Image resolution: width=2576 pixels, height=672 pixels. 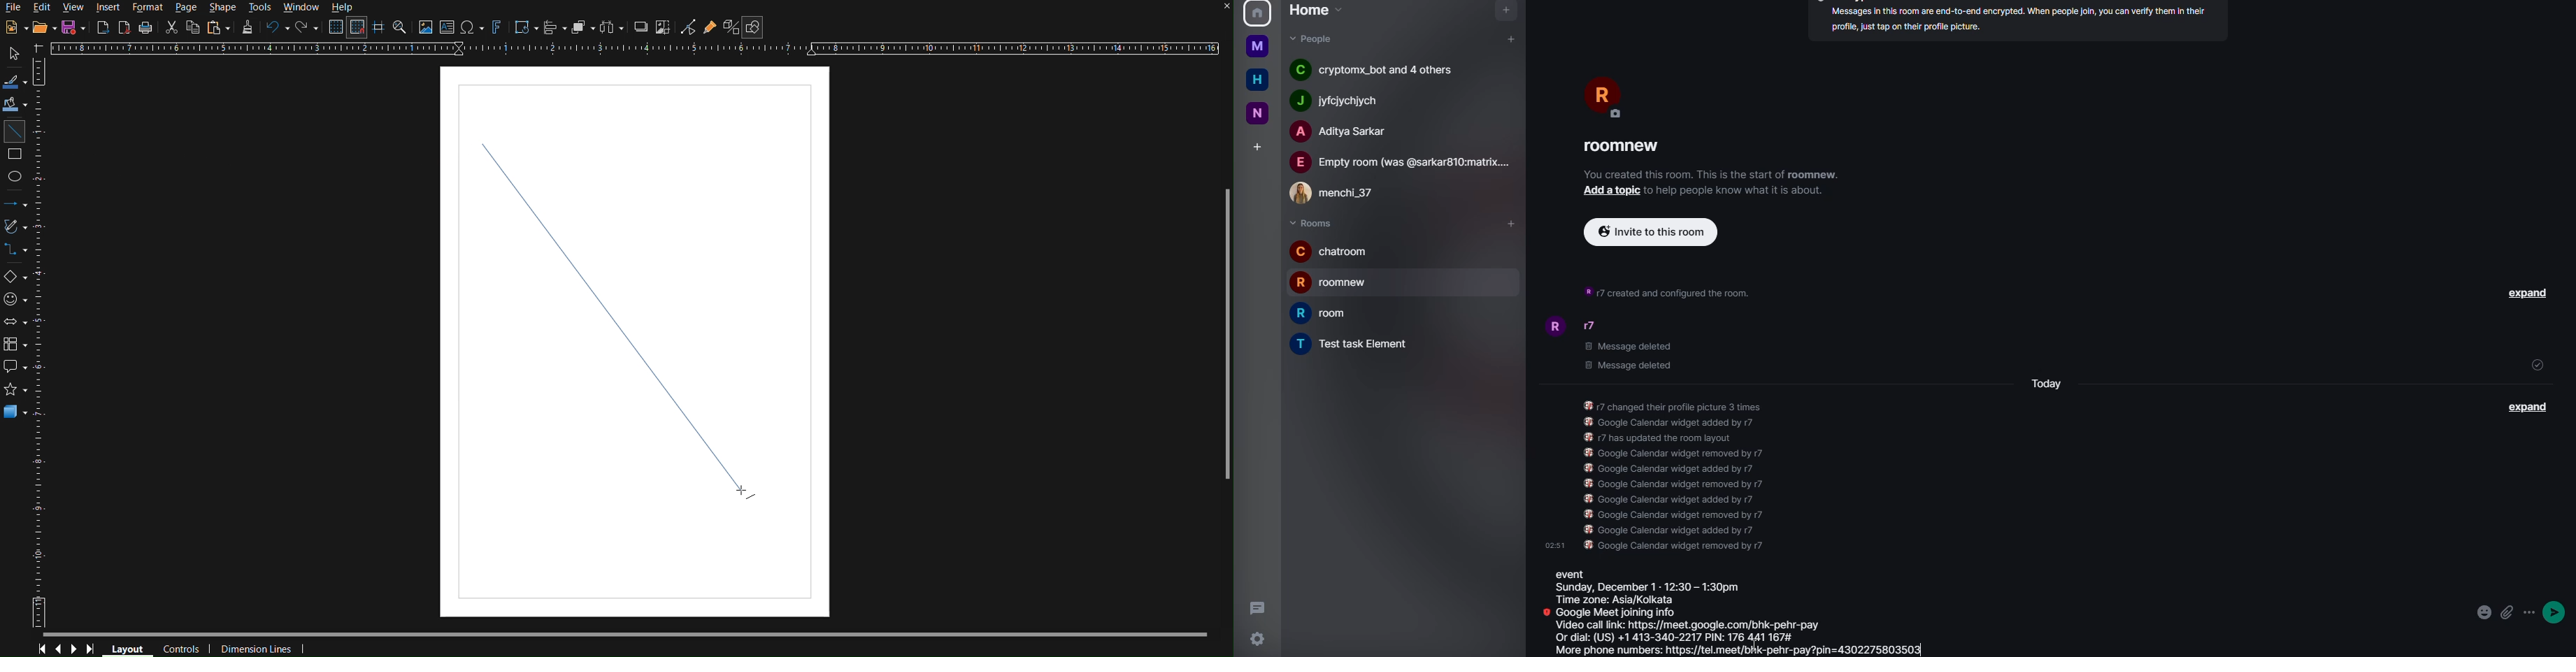 What do you see at coordinates (15, 176) in the screenshot?
I see `Ellipse` at bounding box center [15, 176].